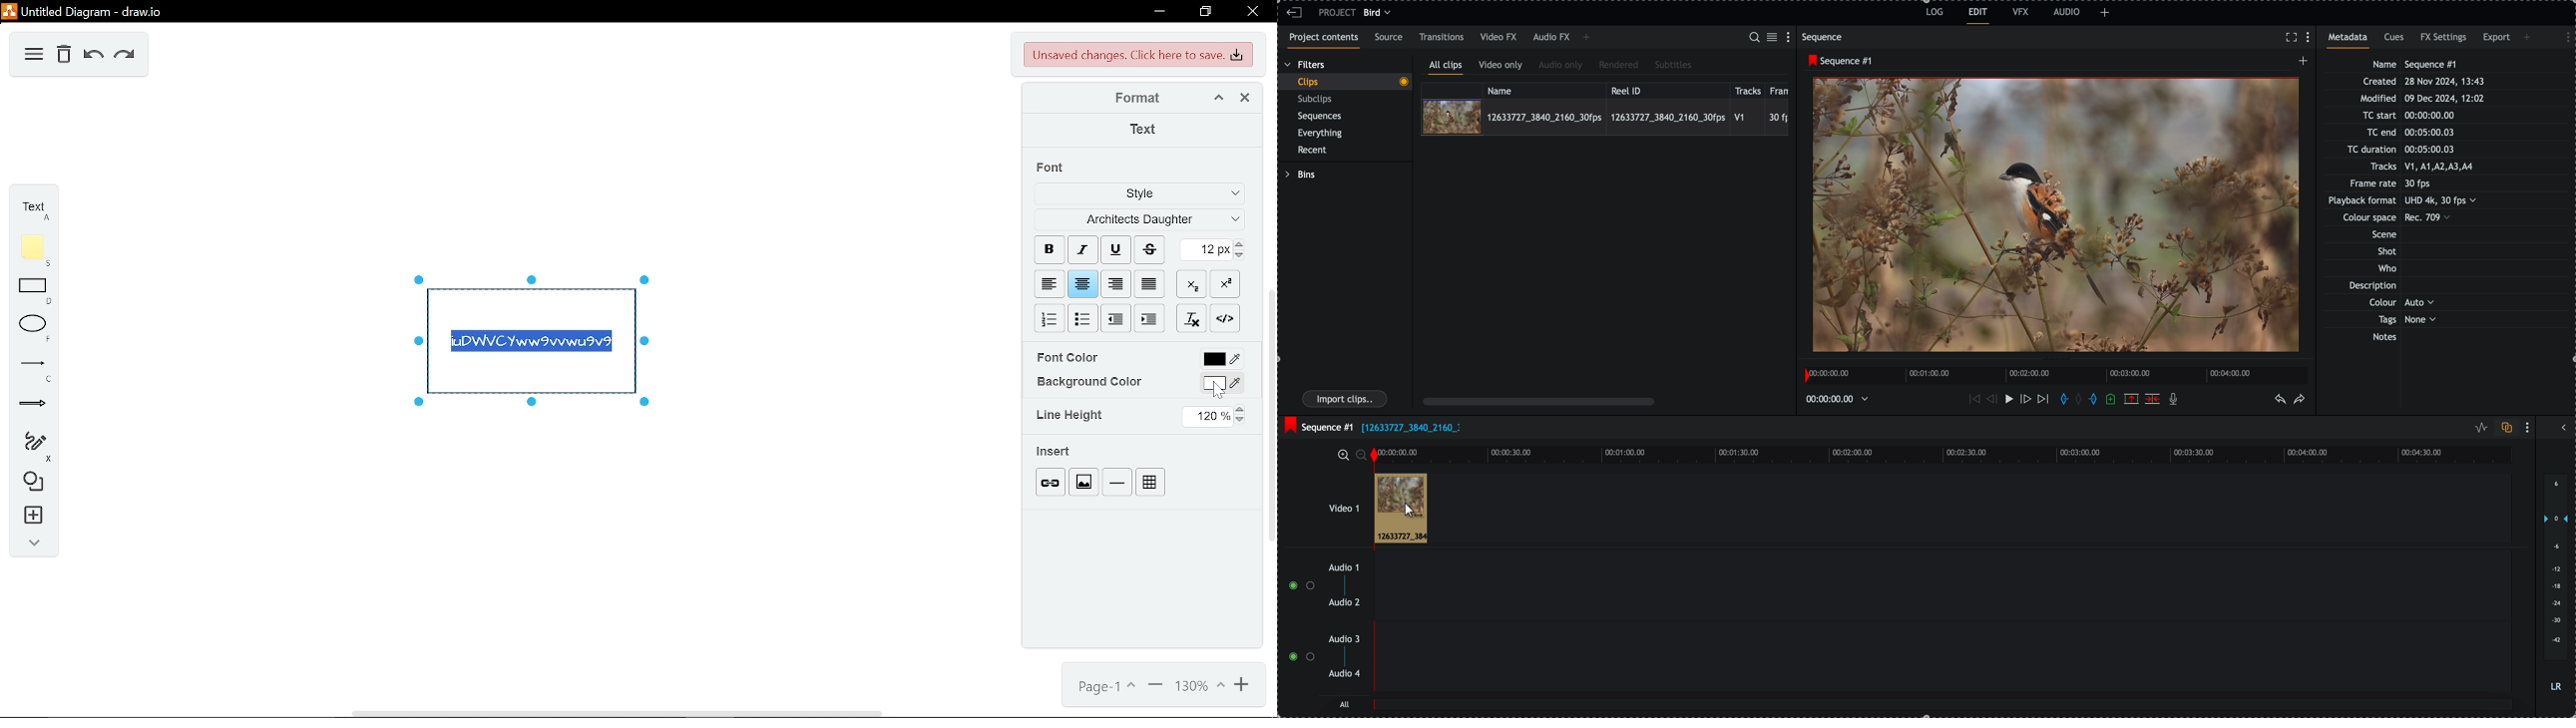 This screenshot has height=728, width=2576. I want to click on Increase text size, so click(1242, 244).